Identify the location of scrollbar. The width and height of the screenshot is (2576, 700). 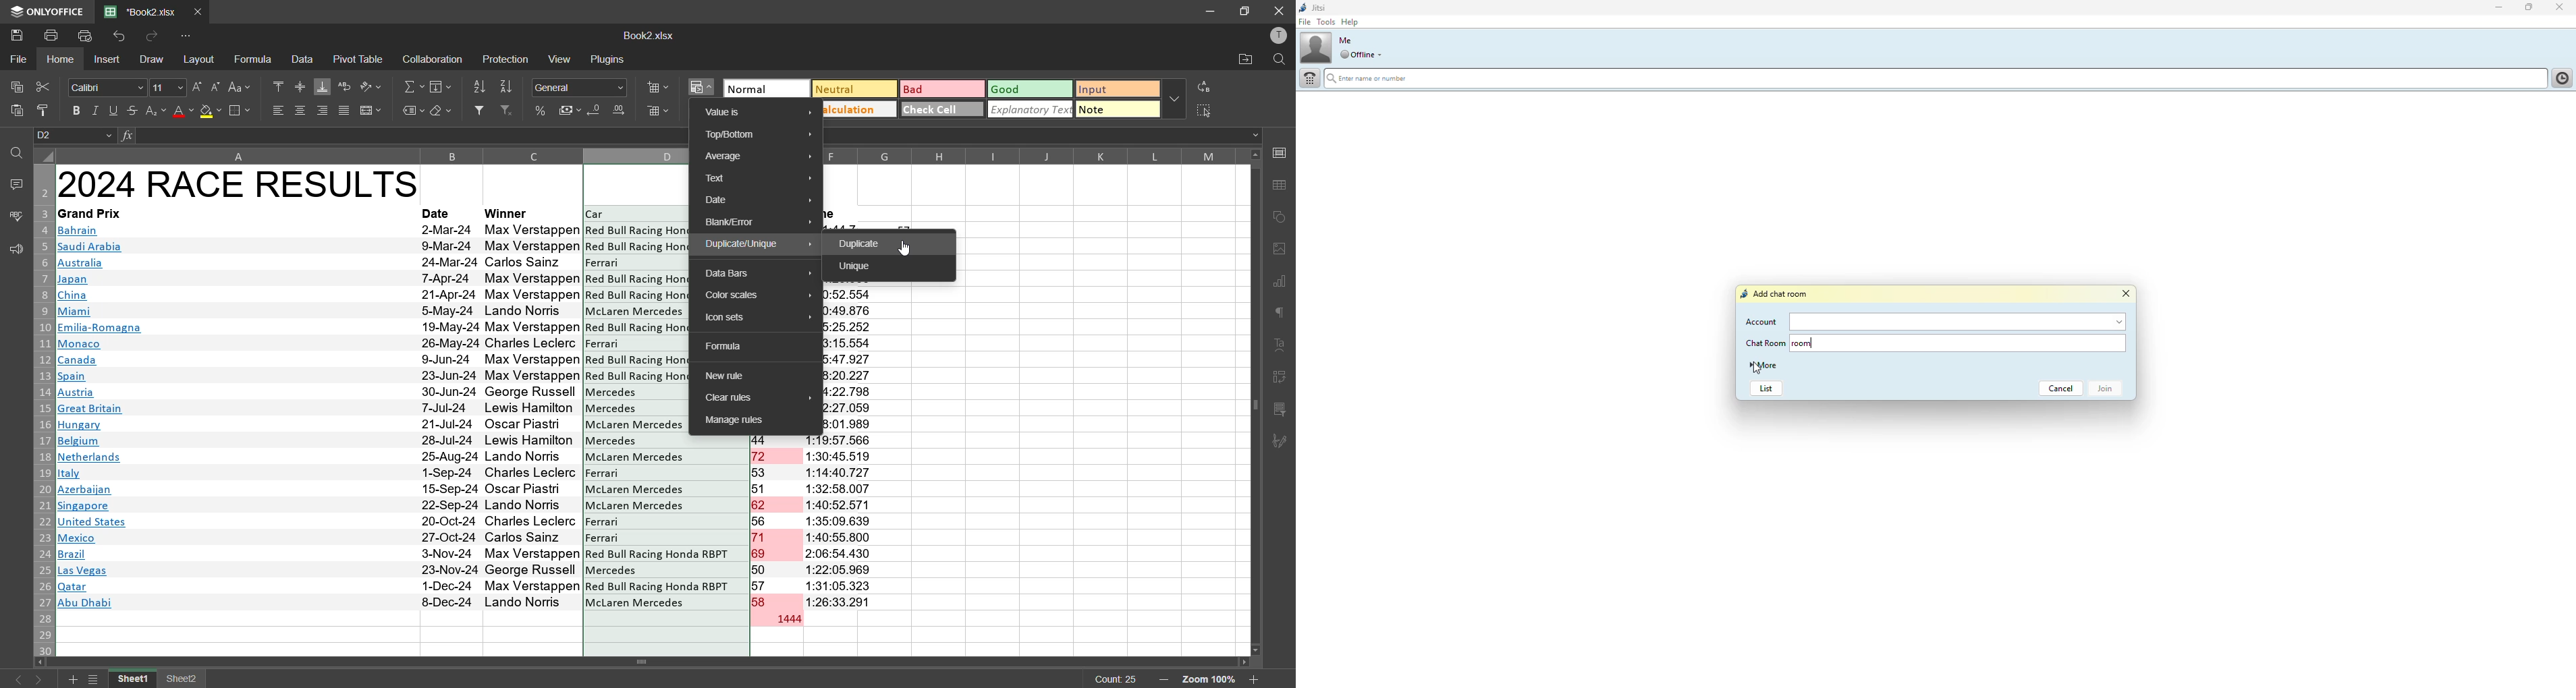
(647, 662).